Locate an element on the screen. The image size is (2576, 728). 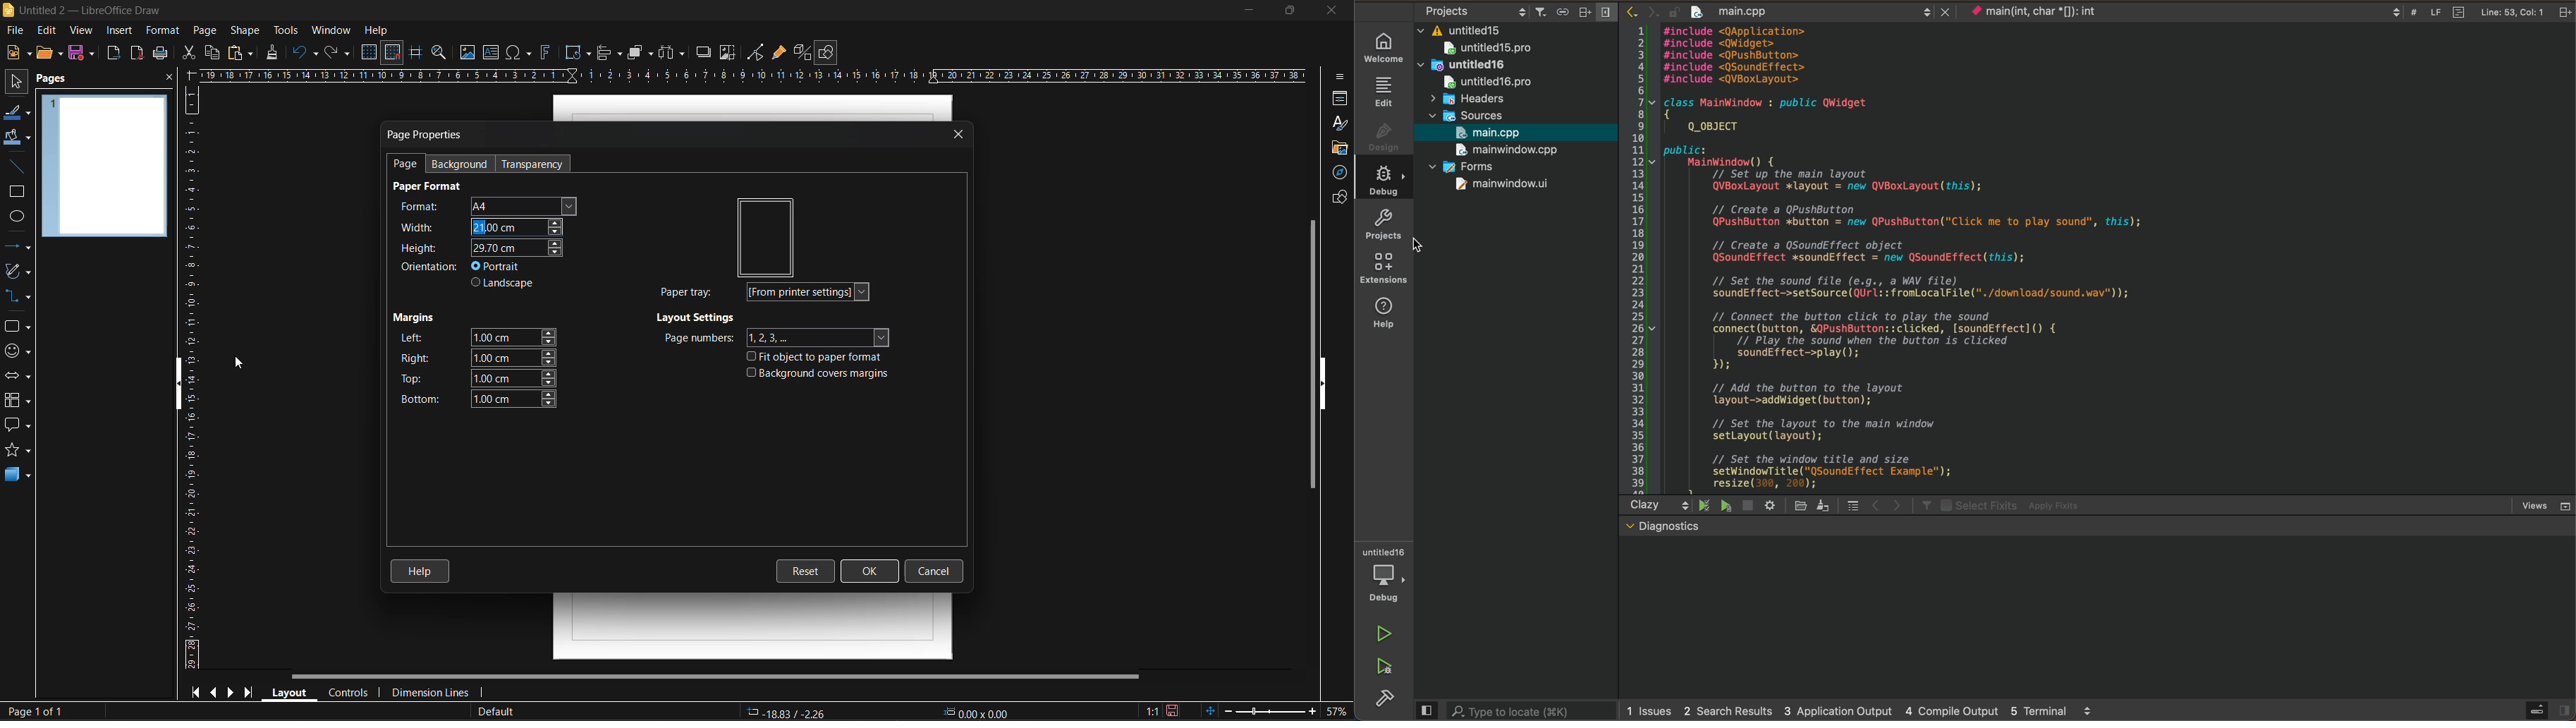
 is located at coordinates (1486, 82).